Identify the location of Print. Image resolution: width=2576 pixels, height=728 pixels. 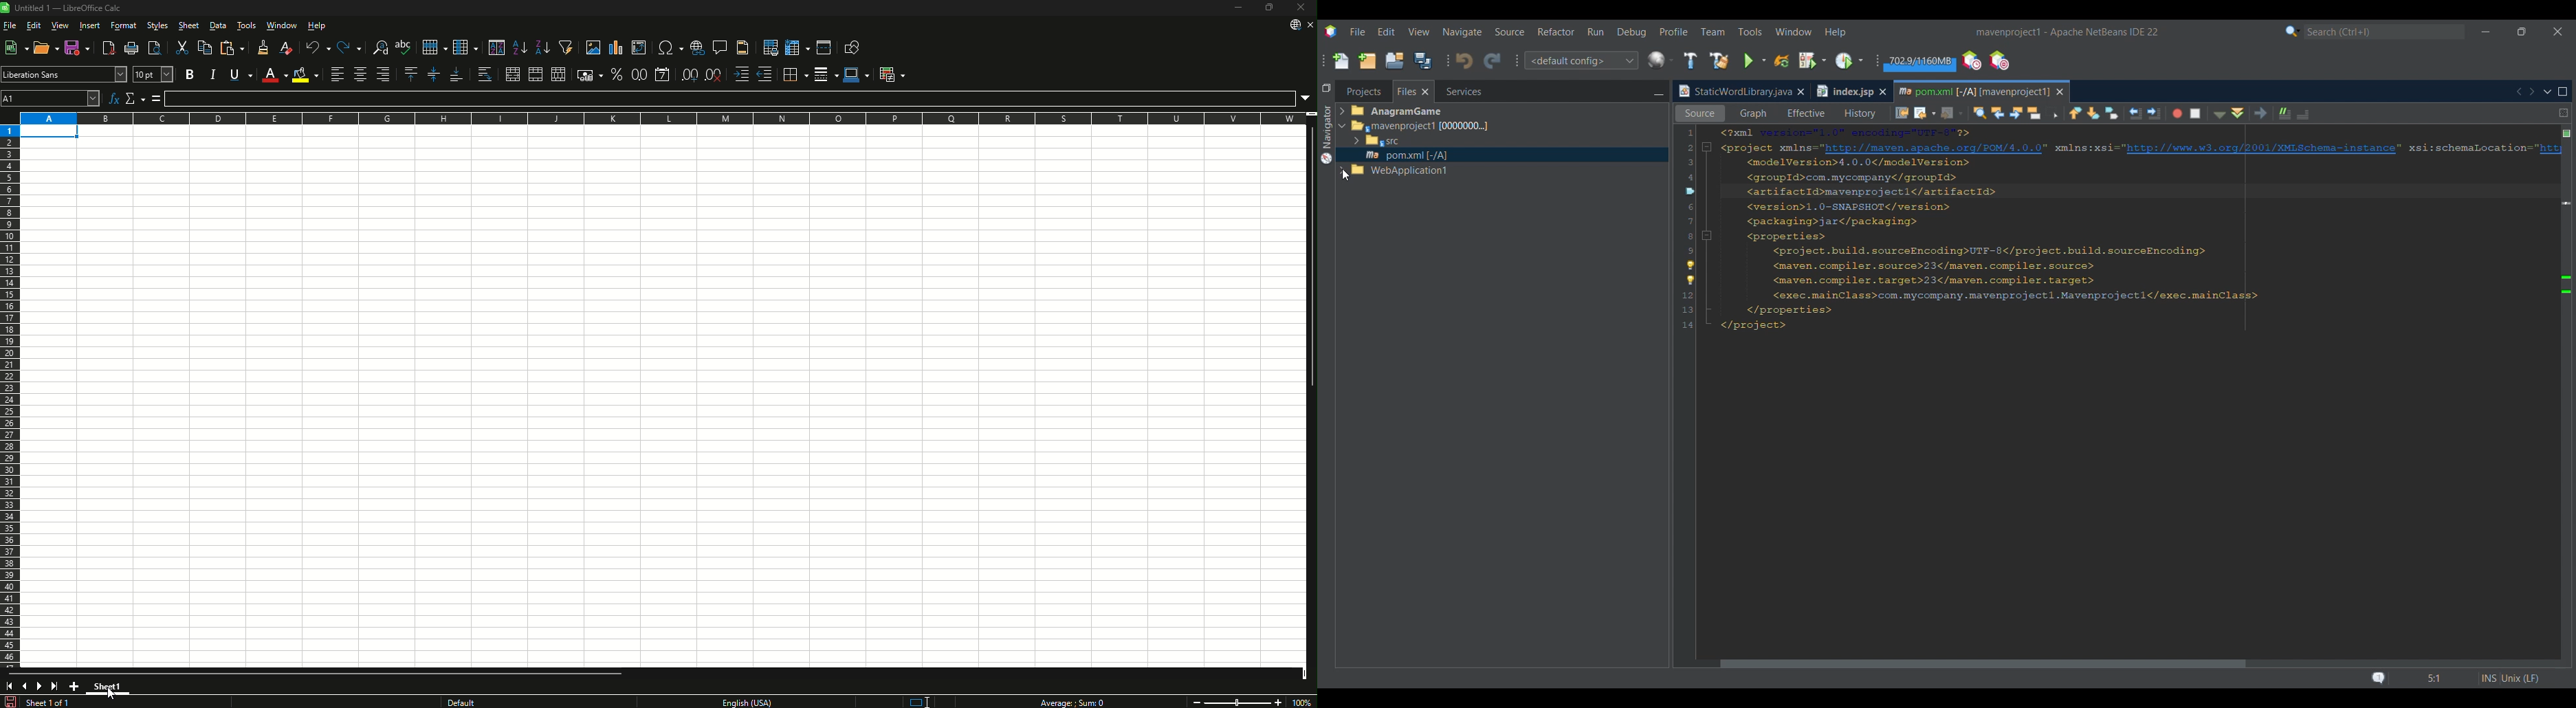
(132, 47).